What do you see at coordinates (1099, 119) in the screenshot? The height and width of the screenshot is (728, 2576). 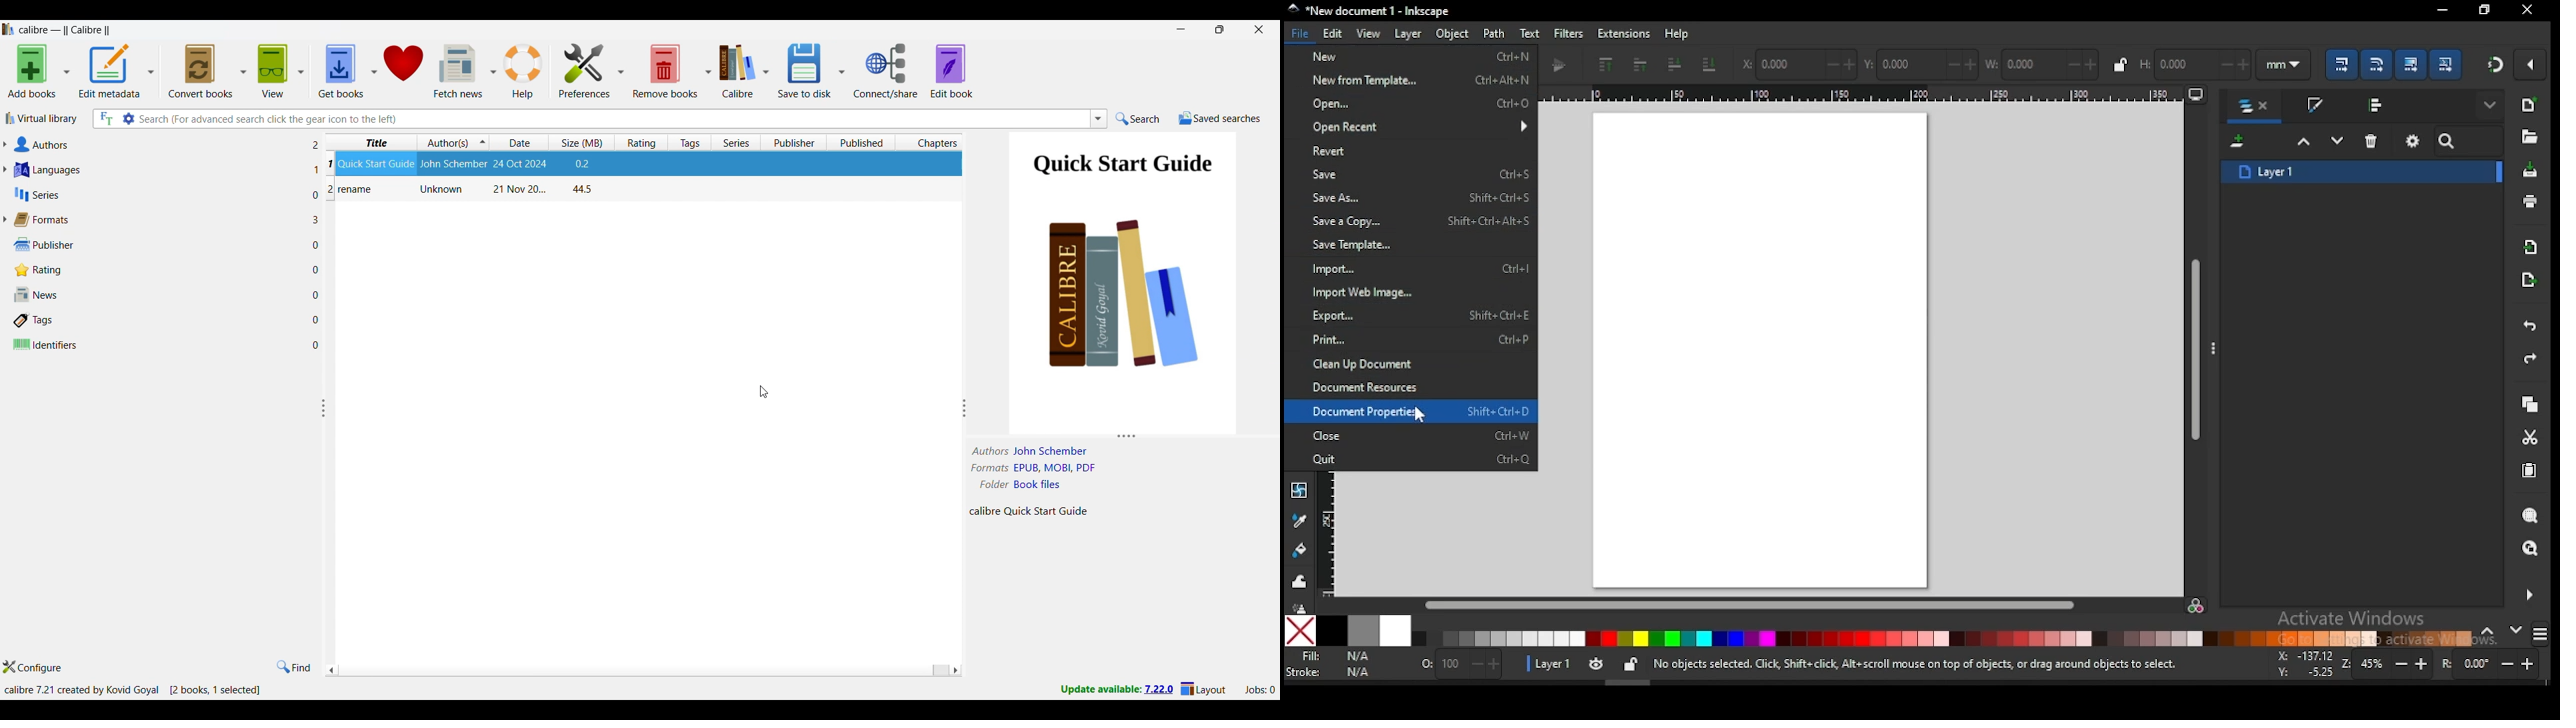 I see `List searches` at bounding box center [1099, 119].